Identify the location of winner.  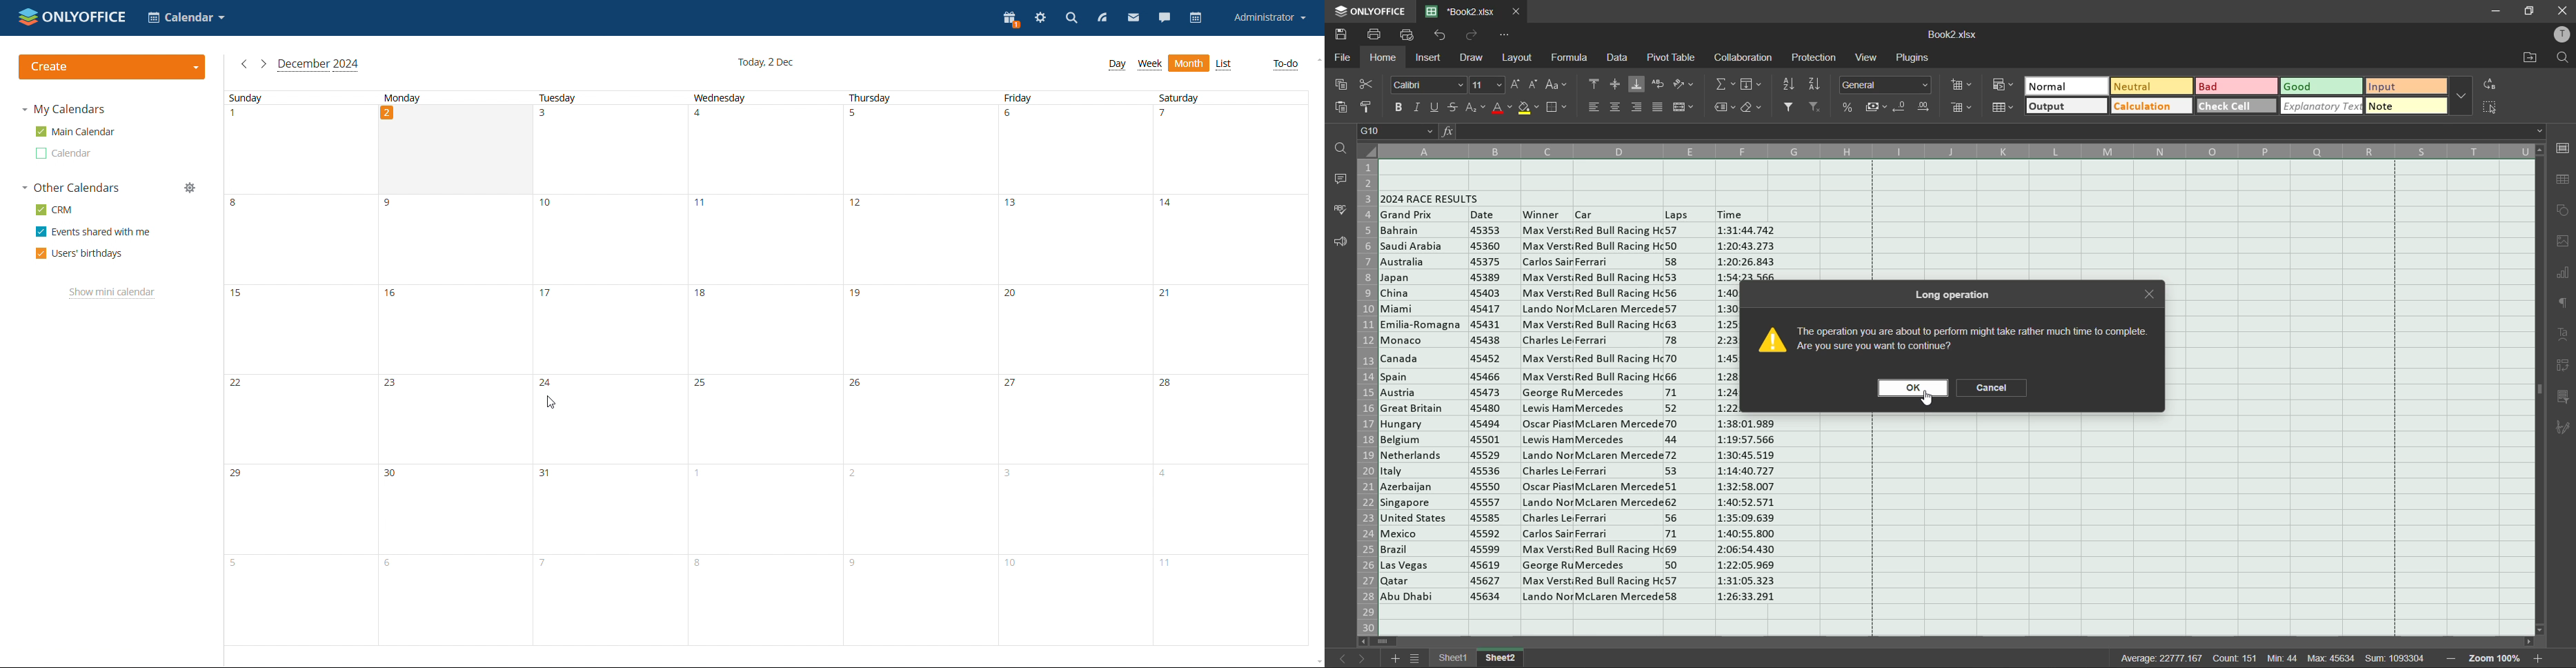
(1543, 214).